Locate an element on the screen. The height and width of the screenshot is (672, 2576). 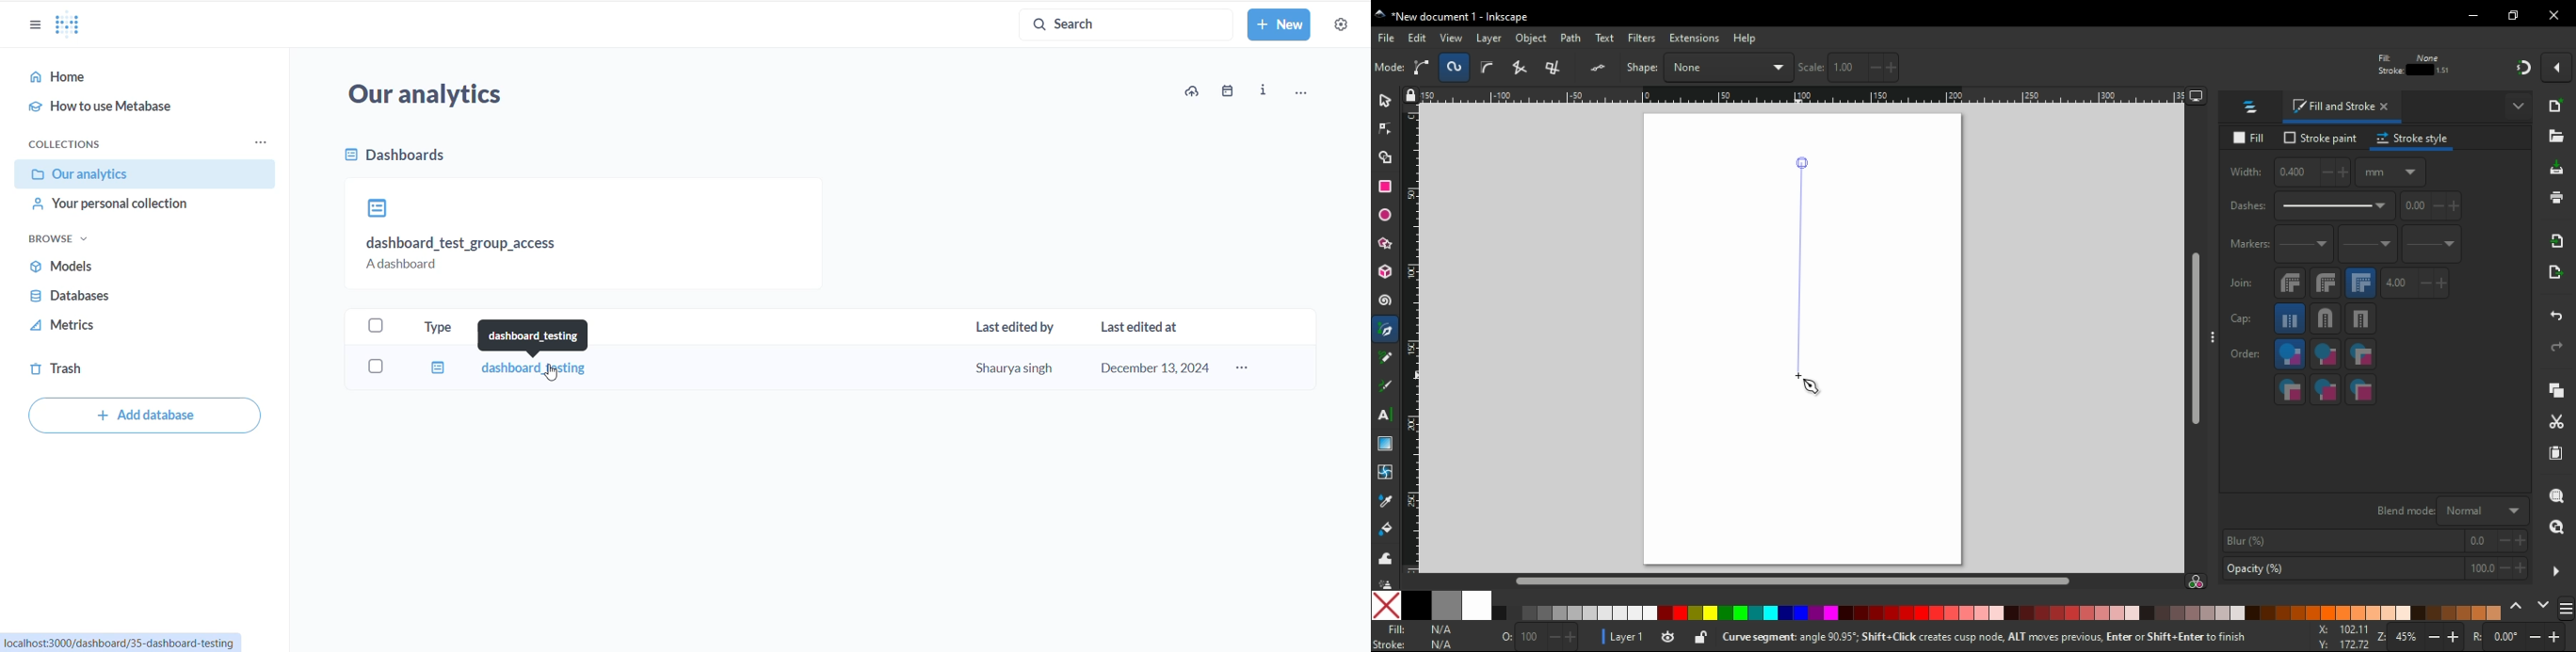
Fill Stroke is located at coordinates (1389, 637).